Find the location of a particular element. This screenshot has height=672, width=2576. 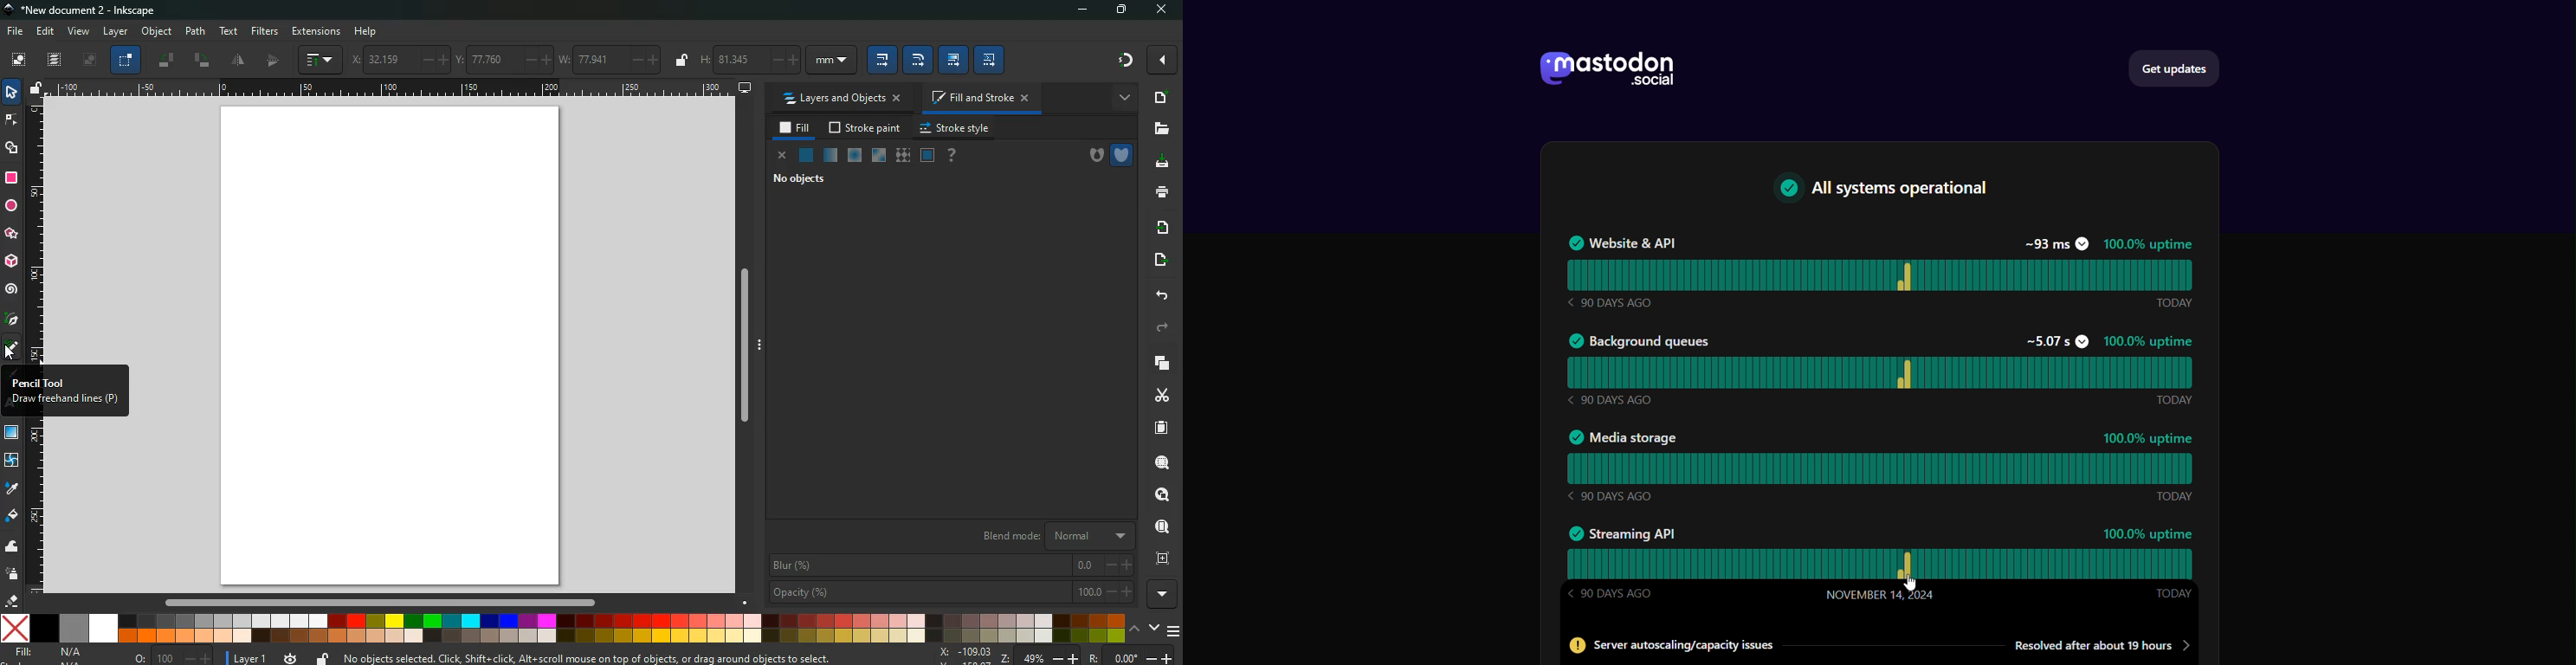

send is located at coordinates (1162, 256).